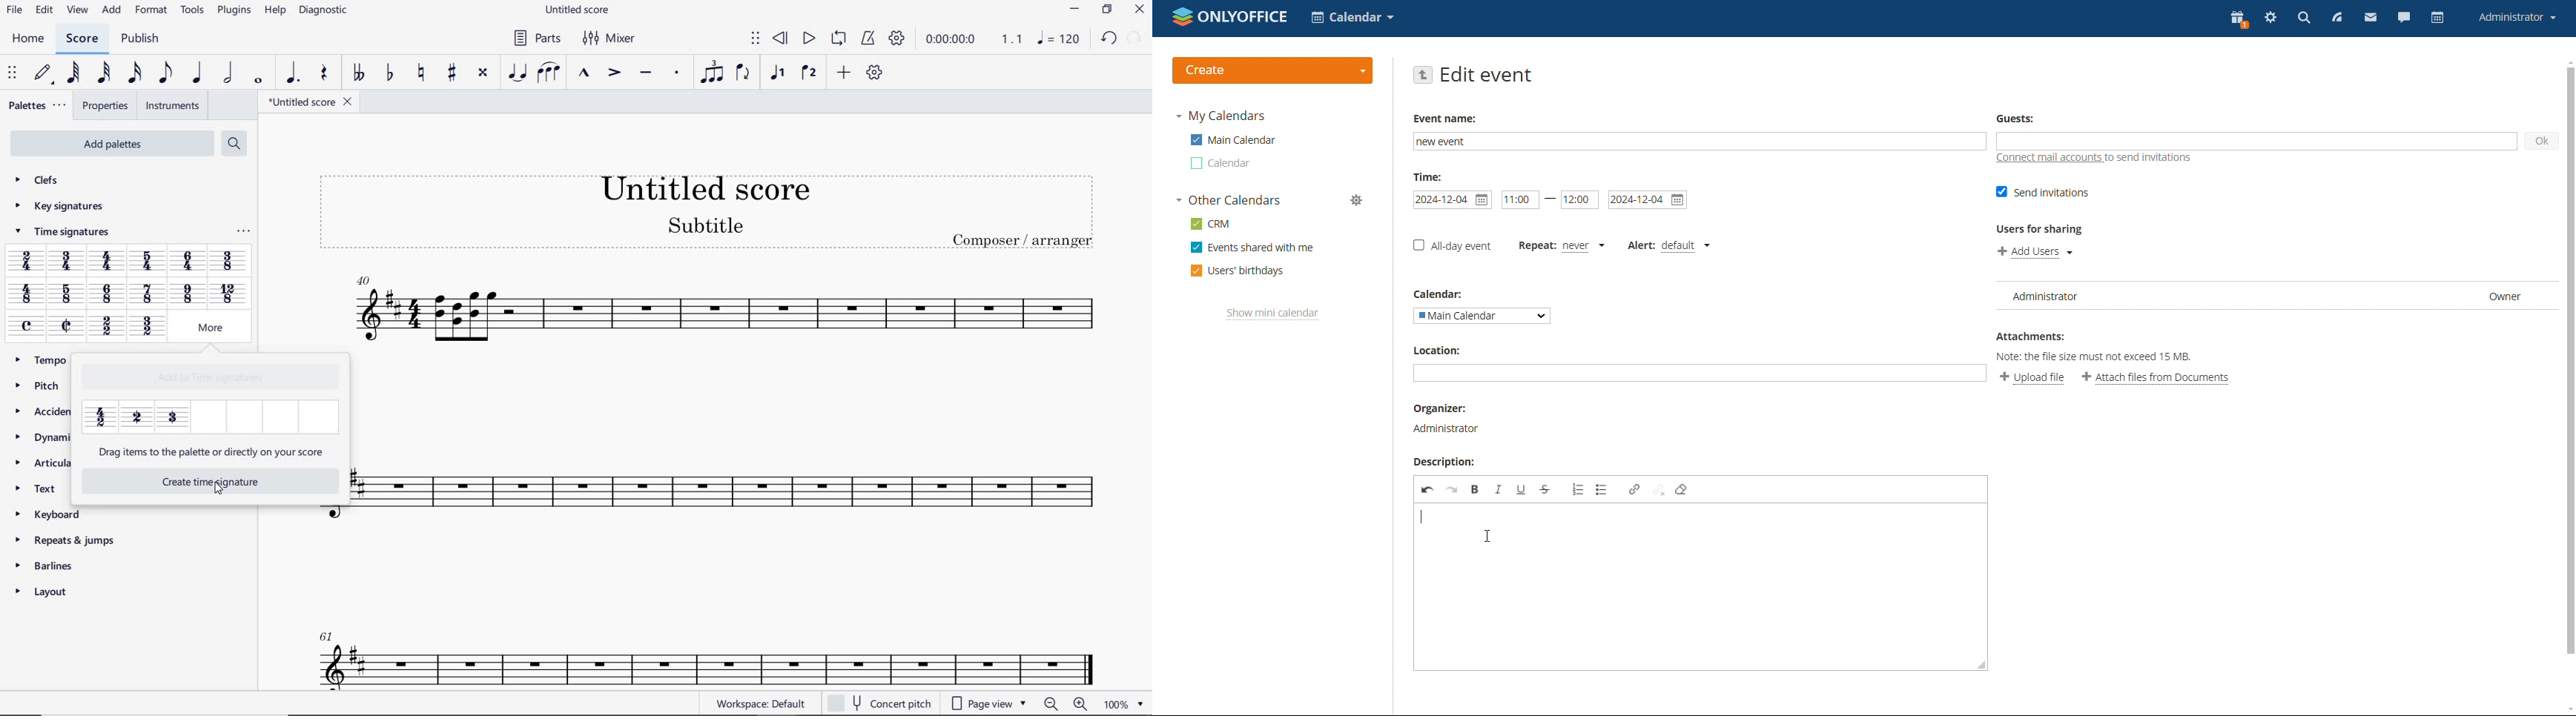 This screenshot has height=728, width=2576. Describe the element at coordinates (879, 702) in the screenshot. I see `CONCERT PITCH` at that location.